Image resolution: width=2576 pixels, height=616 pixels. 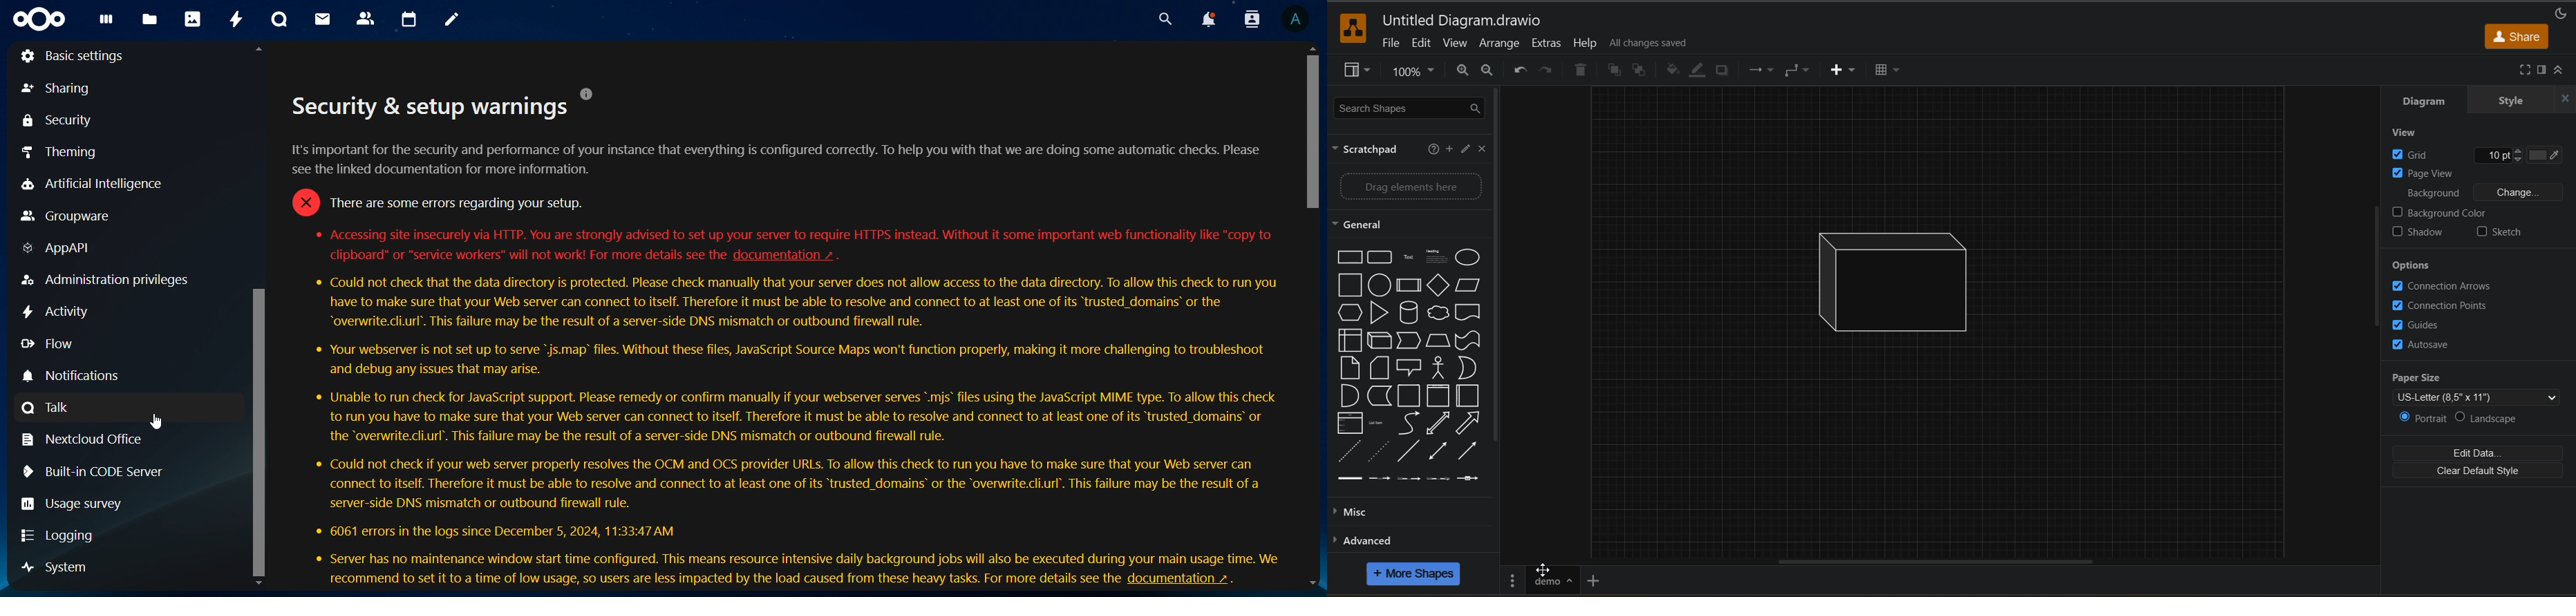 What do you see at coordinates (105, 22) in the screenshot?
I see `dashboard` at bounding box center [105, 22].